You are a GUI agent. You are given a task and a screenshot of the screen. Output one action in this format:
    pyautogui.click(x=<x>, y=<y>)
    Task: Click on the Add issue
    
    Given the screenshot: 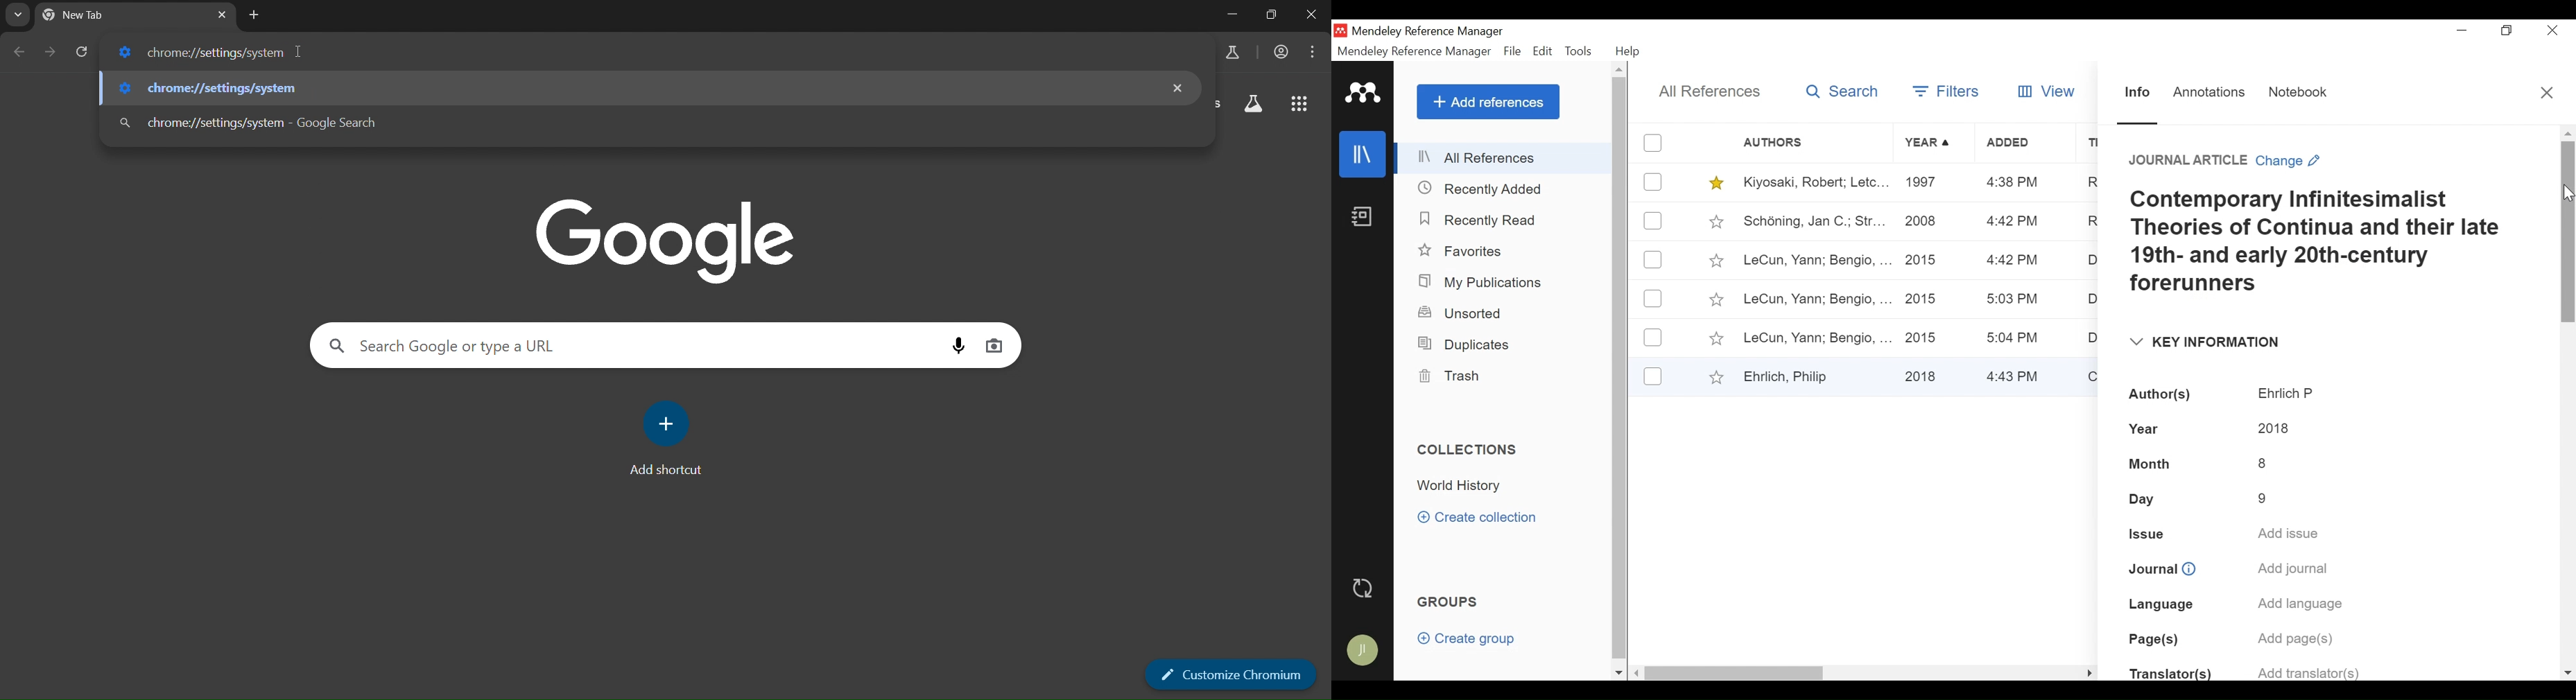 What is the action you would take?
    pyautogui.click(x=2291, y=534)
    